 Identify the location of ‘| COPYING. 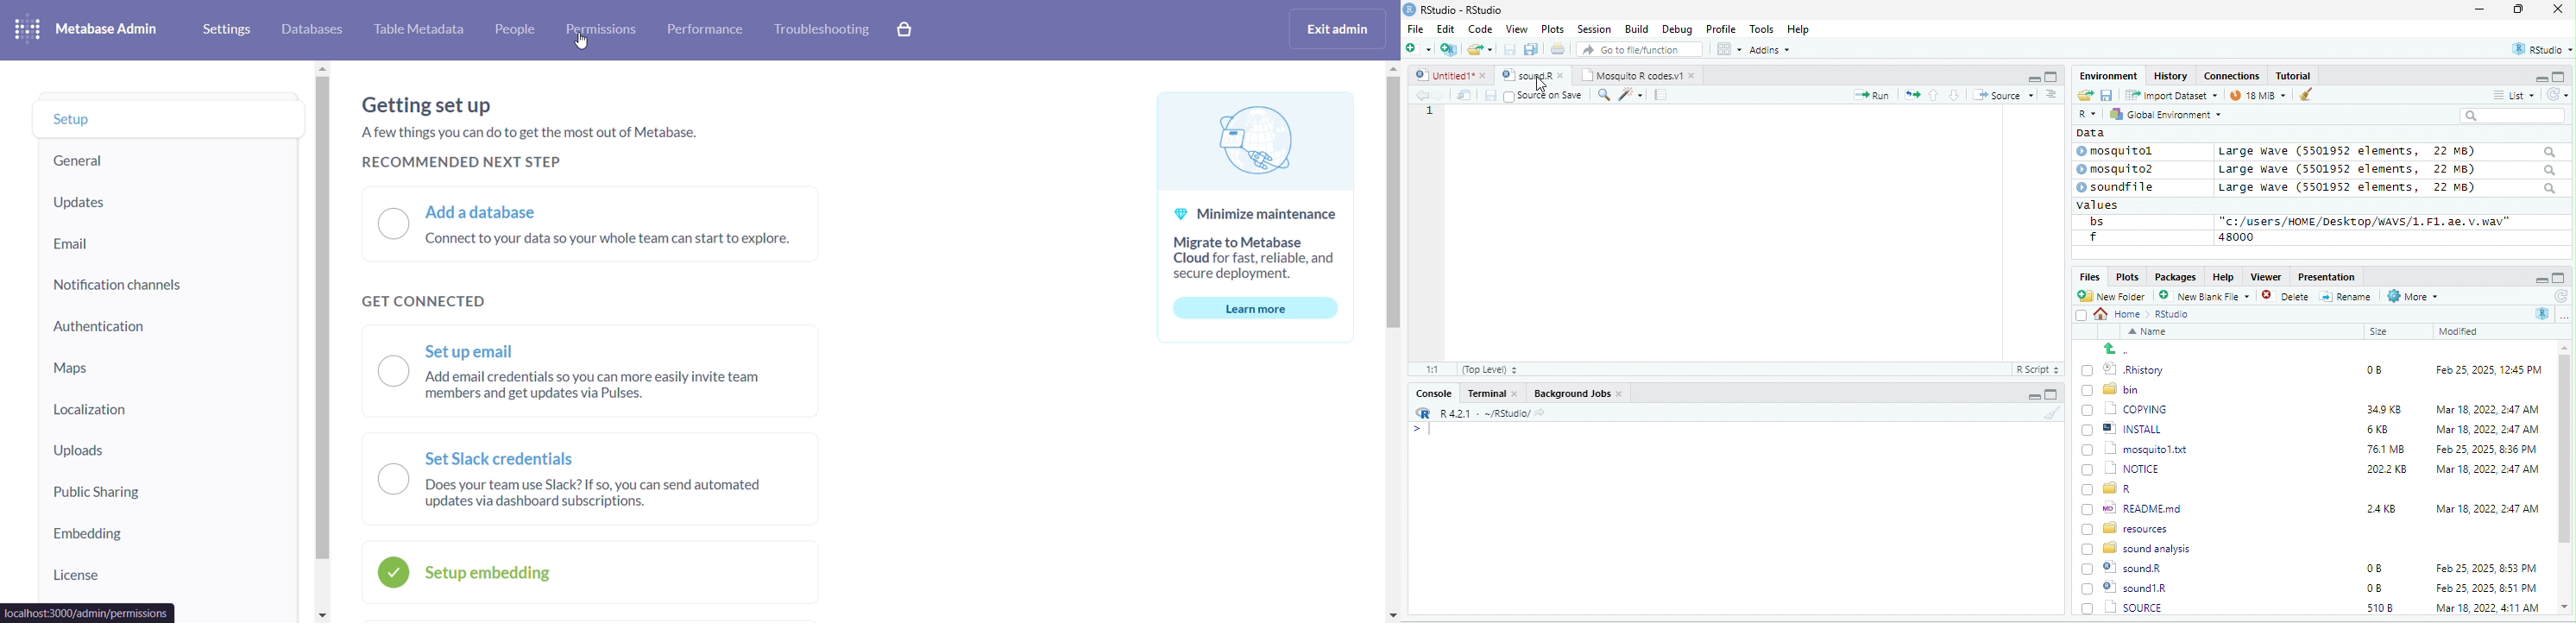
(2125, 408).